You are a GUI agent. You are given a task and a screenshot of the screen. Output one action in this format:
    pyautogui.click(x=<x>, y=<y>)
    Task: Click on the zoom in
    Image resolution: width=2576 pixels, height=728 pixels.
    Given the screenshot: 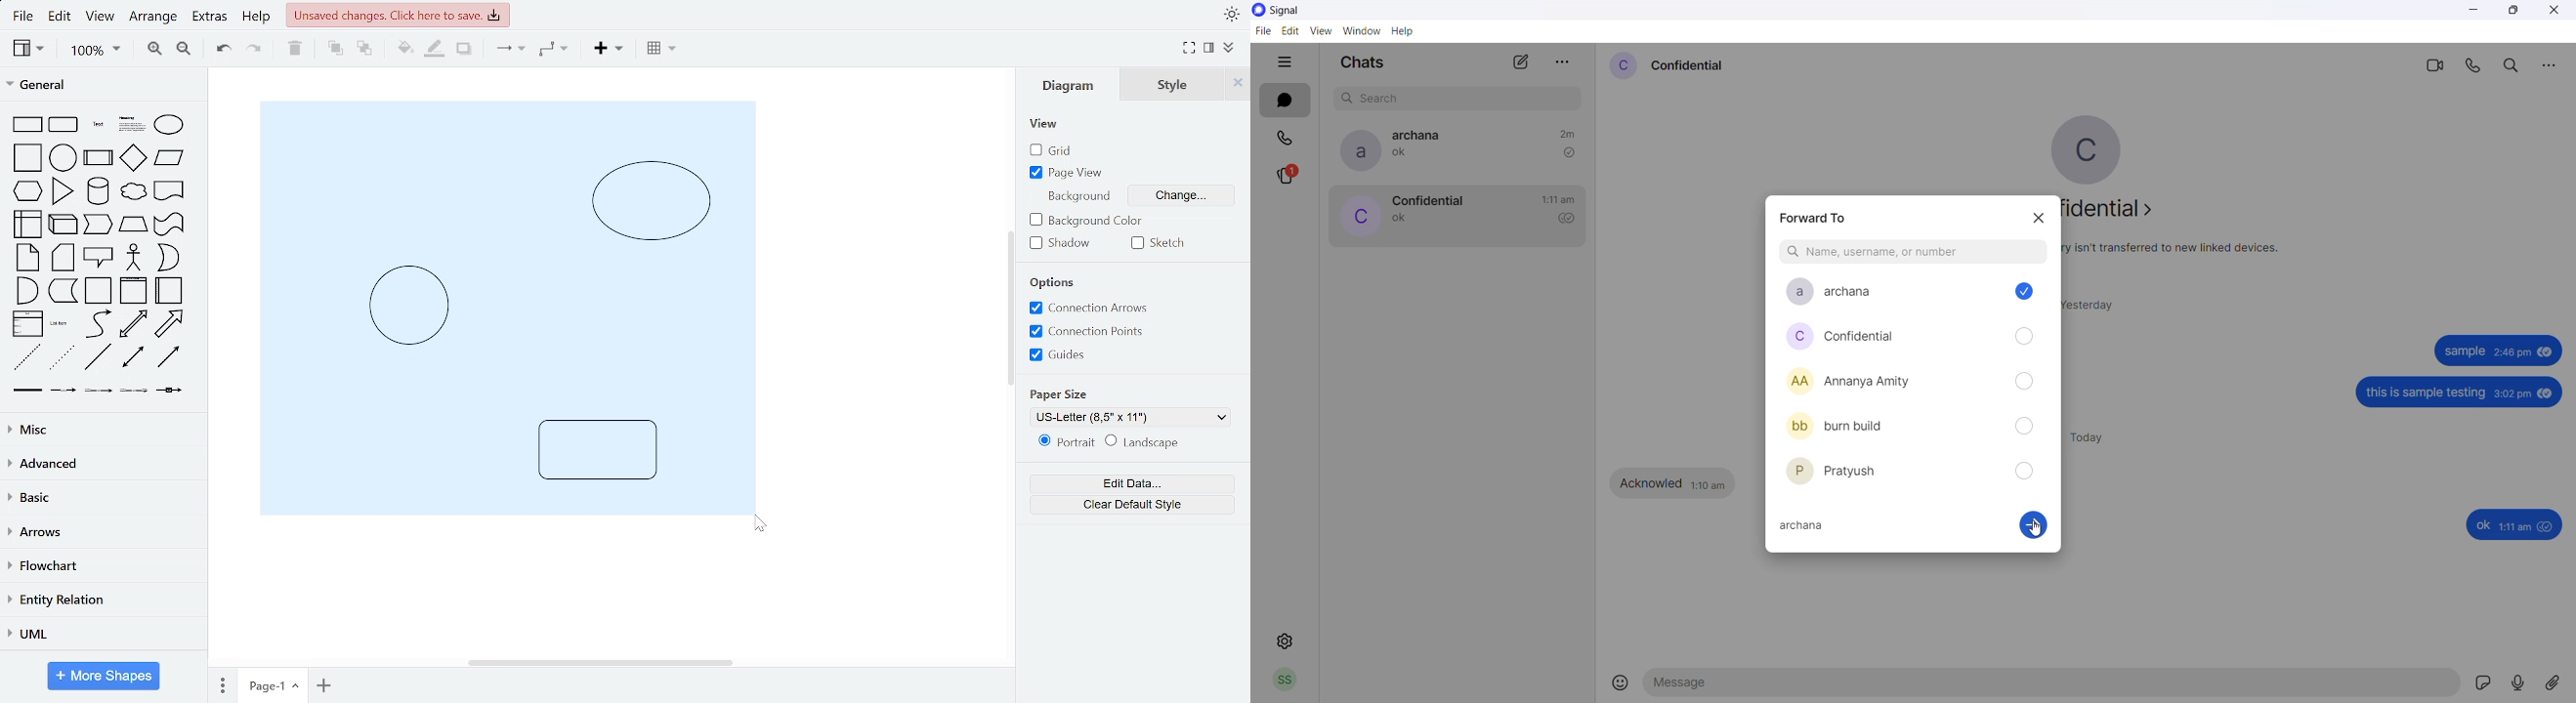 What is the action you would take?
    pyautogui.click(x=155, y=50)
    